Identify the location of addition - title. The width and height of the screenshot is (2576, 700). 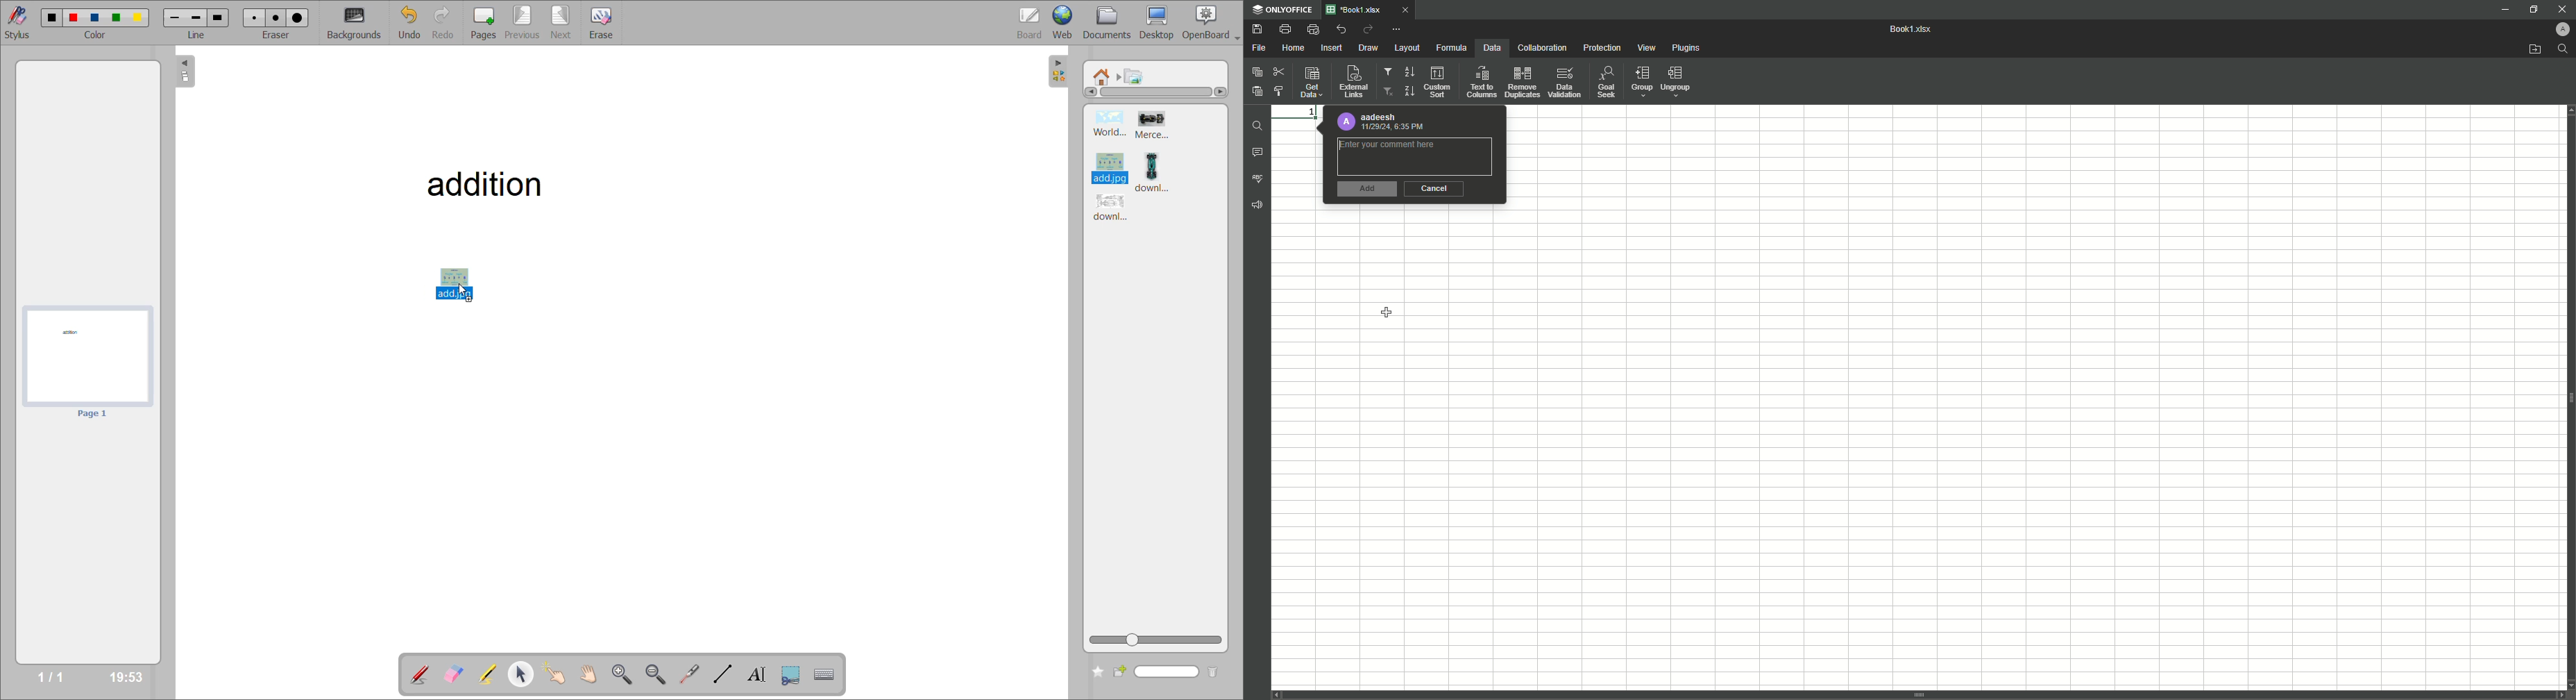
(481, 183).